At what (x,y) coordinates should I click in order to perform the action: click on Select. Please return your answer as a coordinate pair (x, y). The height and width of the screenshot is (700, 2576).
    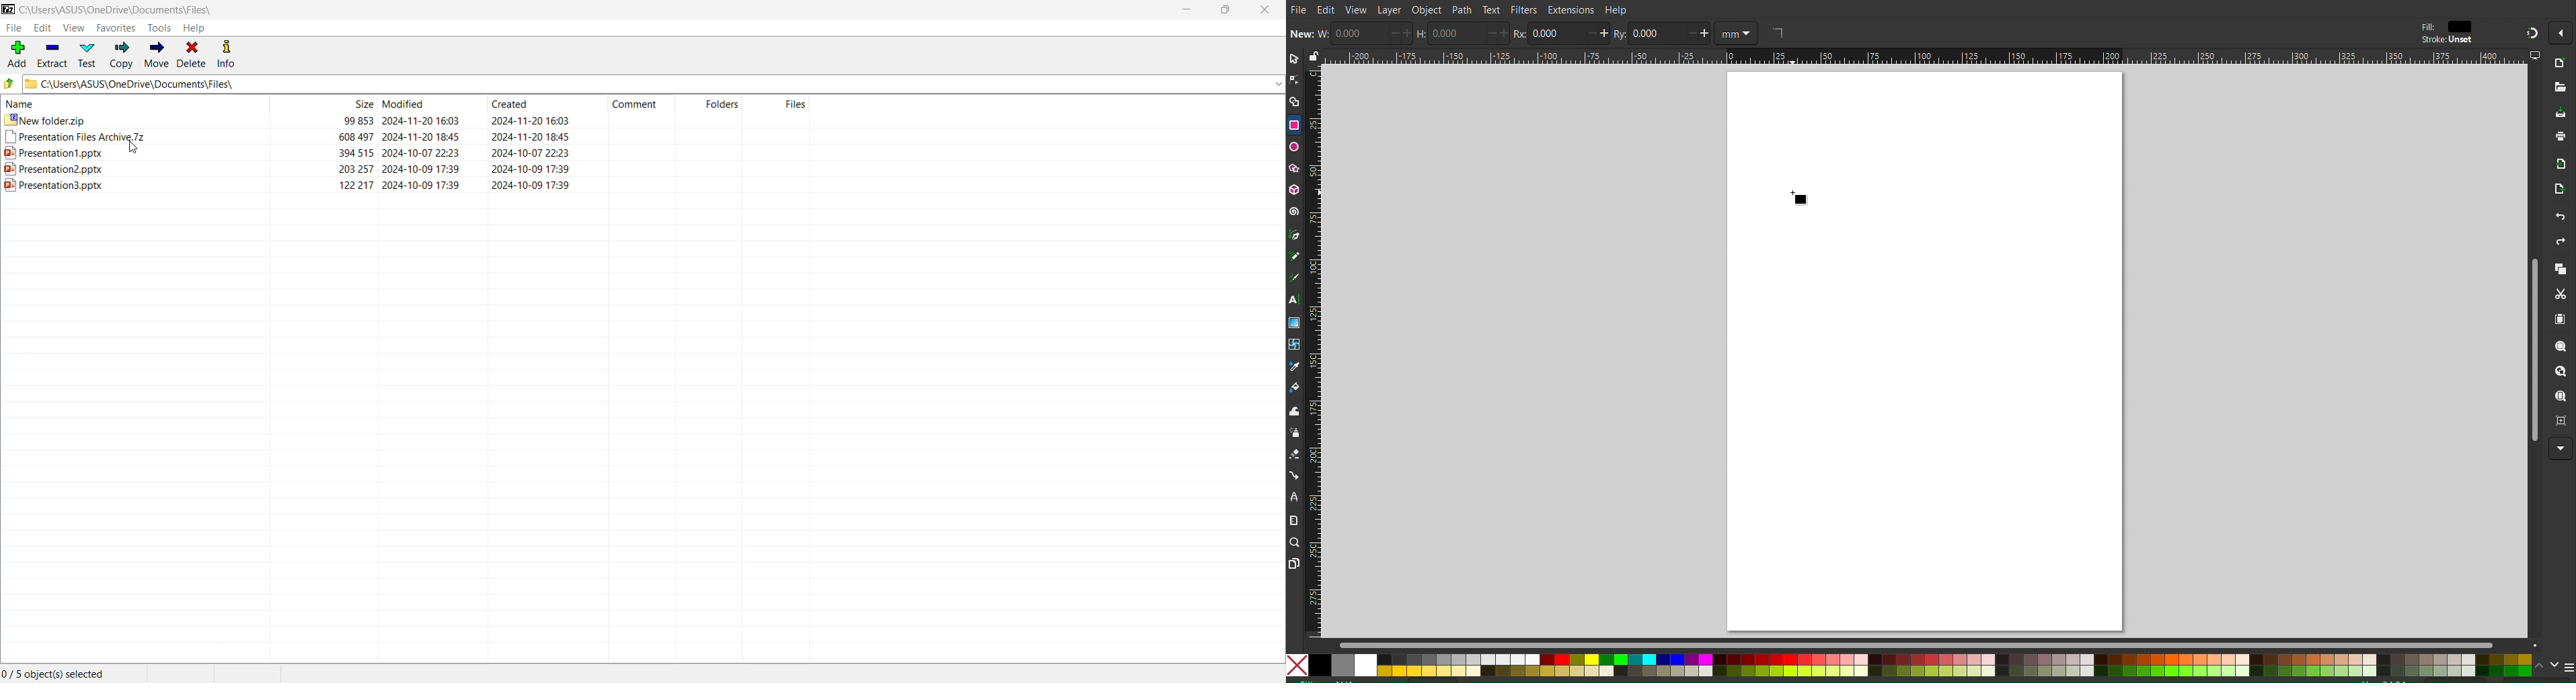
    Looking at the image, I should click on (1294, 58).